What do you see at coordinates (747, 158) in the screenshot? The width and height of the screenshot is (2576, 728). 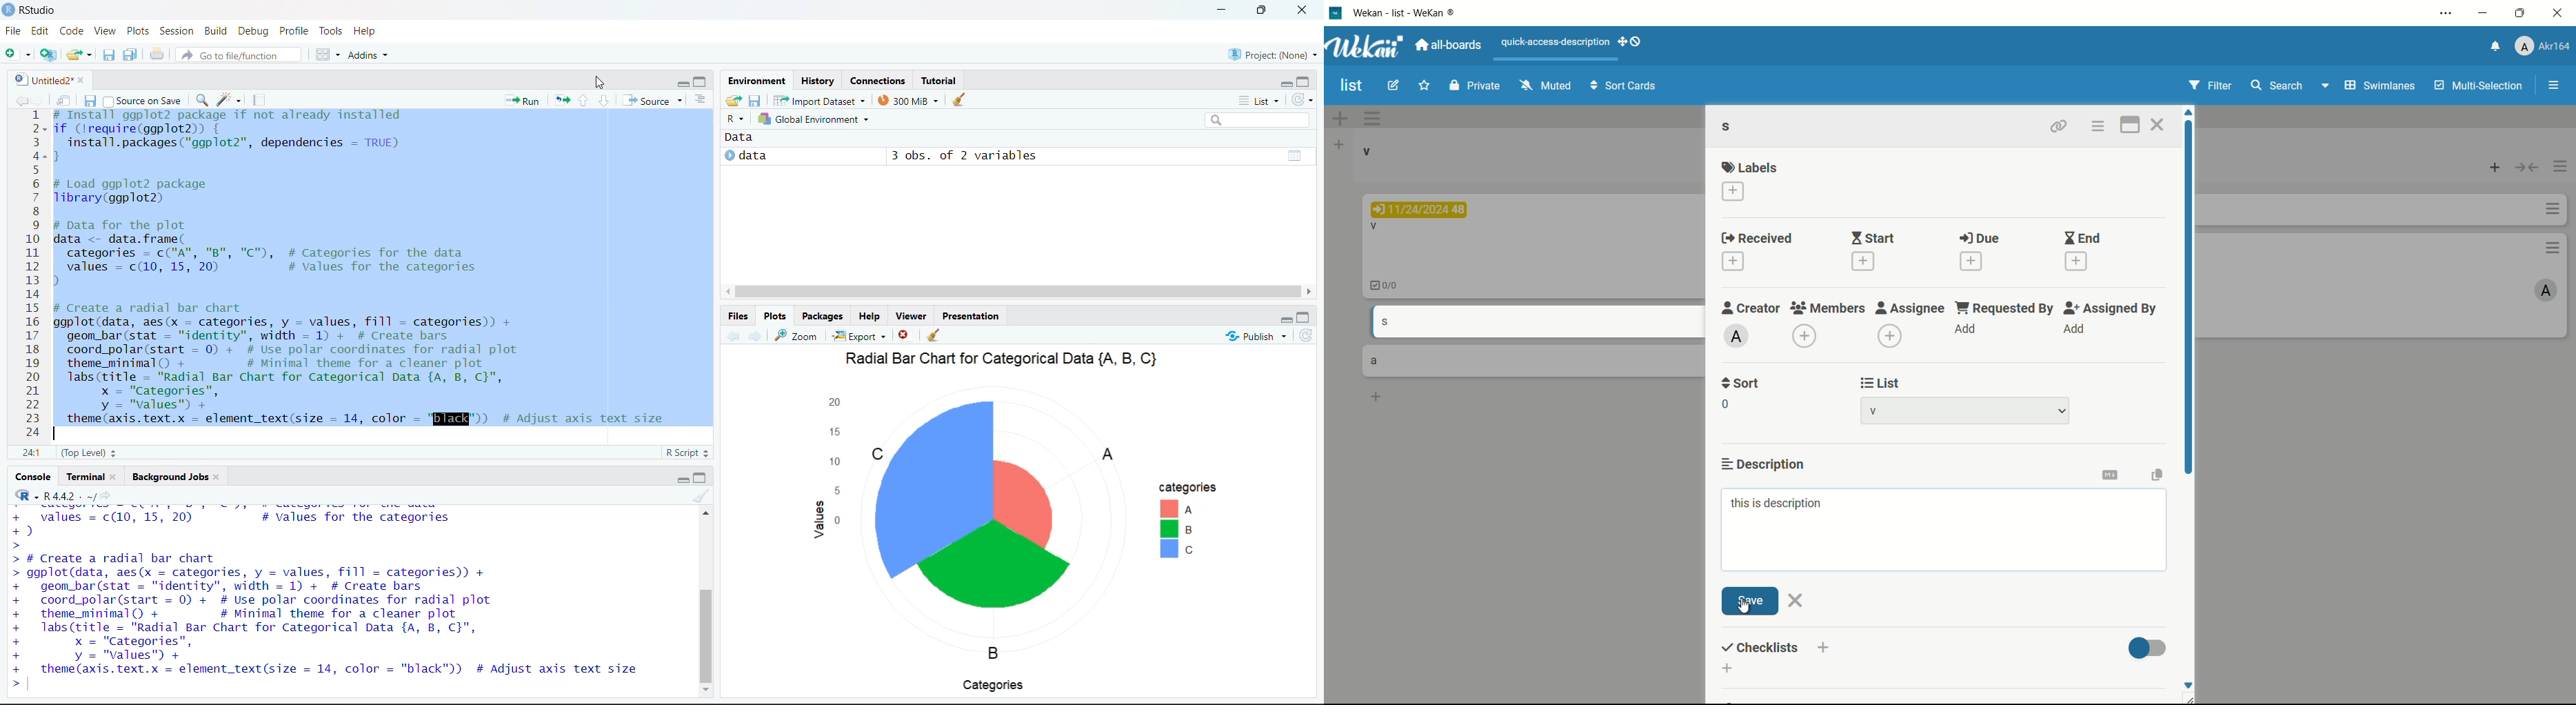 I see ` data` at bounding box center [747, 158].